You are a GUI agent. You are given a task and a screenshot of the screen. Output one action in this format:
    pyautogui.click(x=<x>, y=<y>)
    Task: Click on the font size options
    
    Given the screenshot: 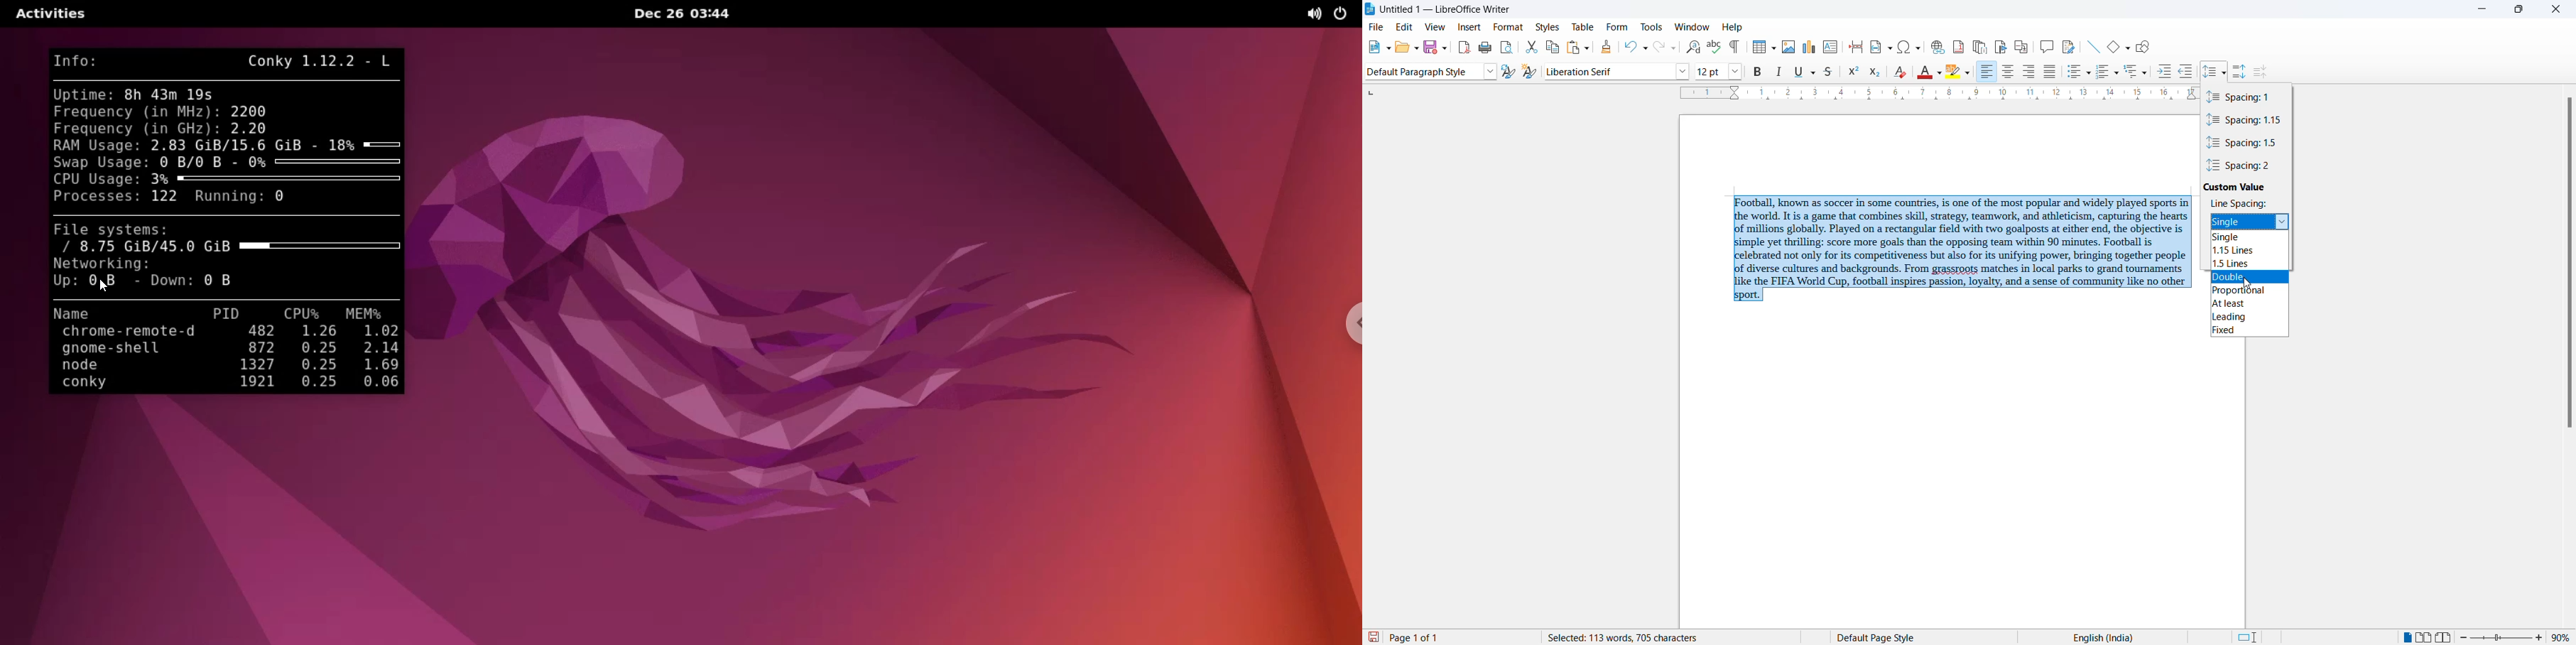 What is the action you would take?
    pyautogui.click(x=1735, y=71)
    